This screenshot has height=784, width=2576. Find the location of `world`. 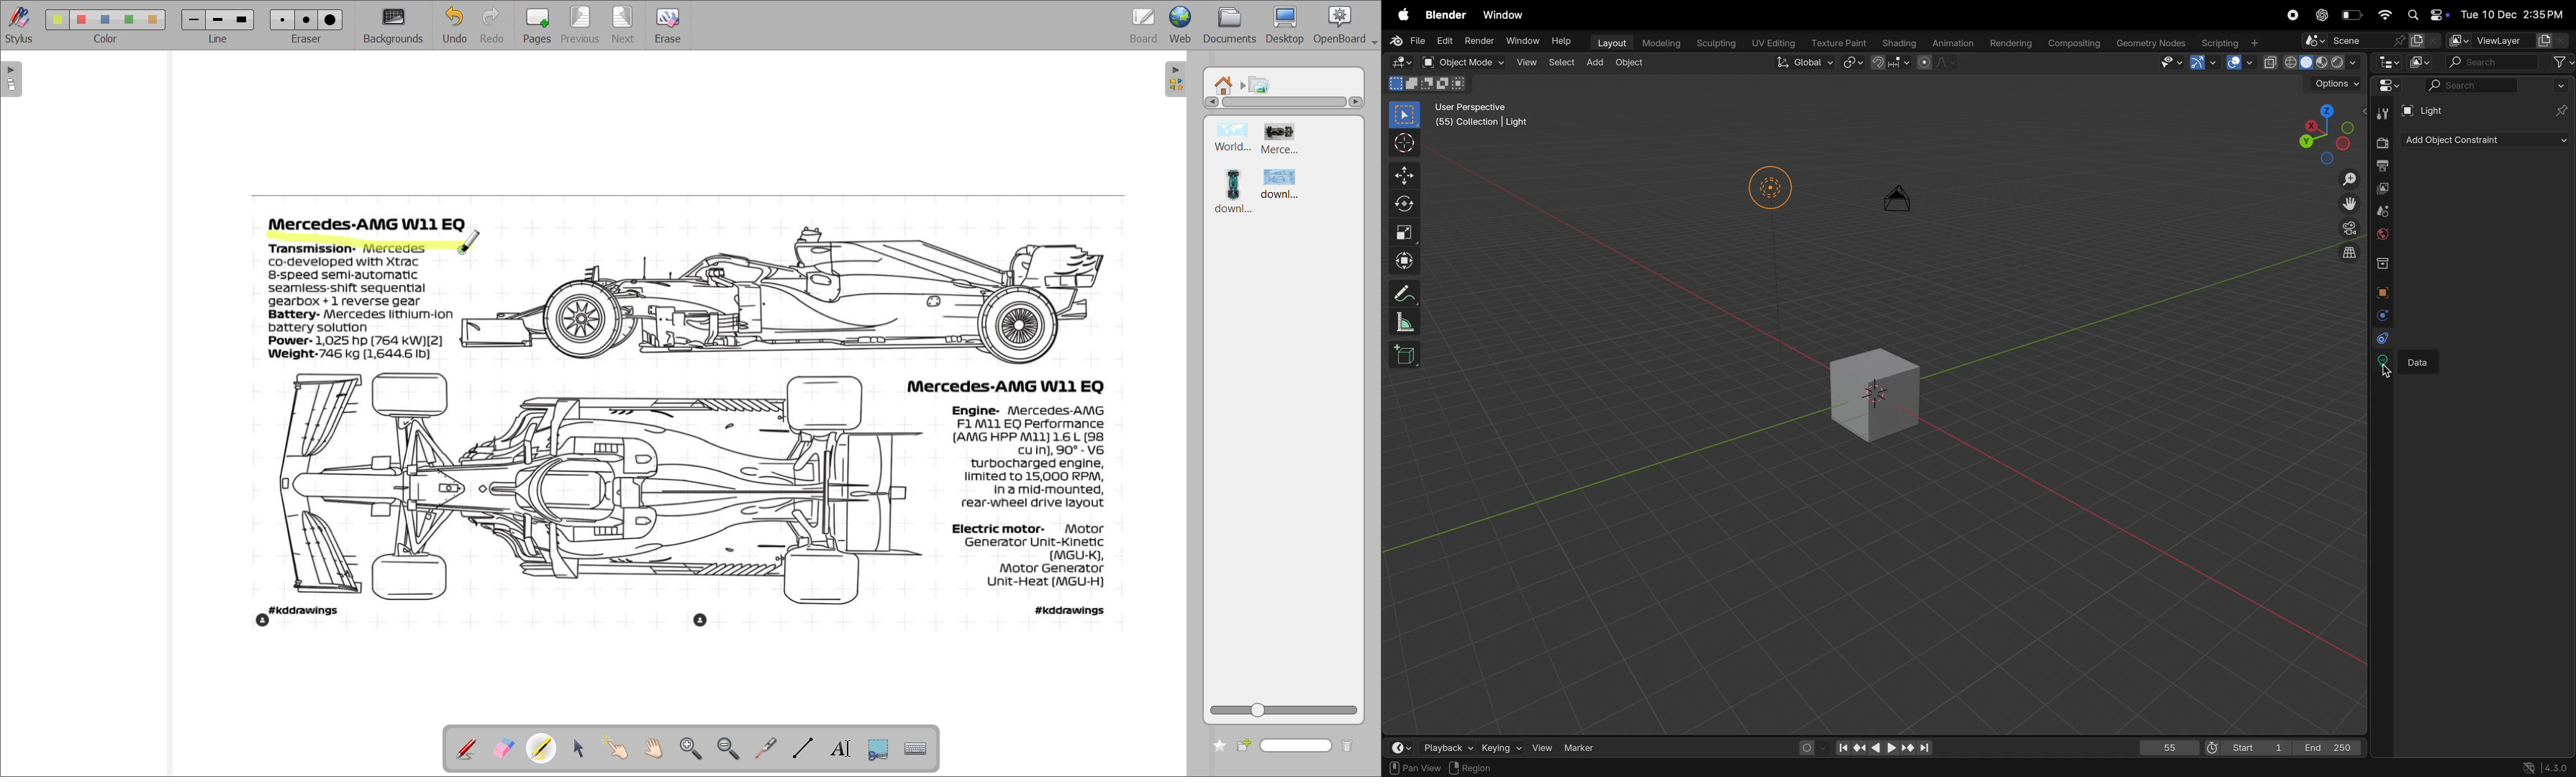

world is located at coordinates (2383, 235).